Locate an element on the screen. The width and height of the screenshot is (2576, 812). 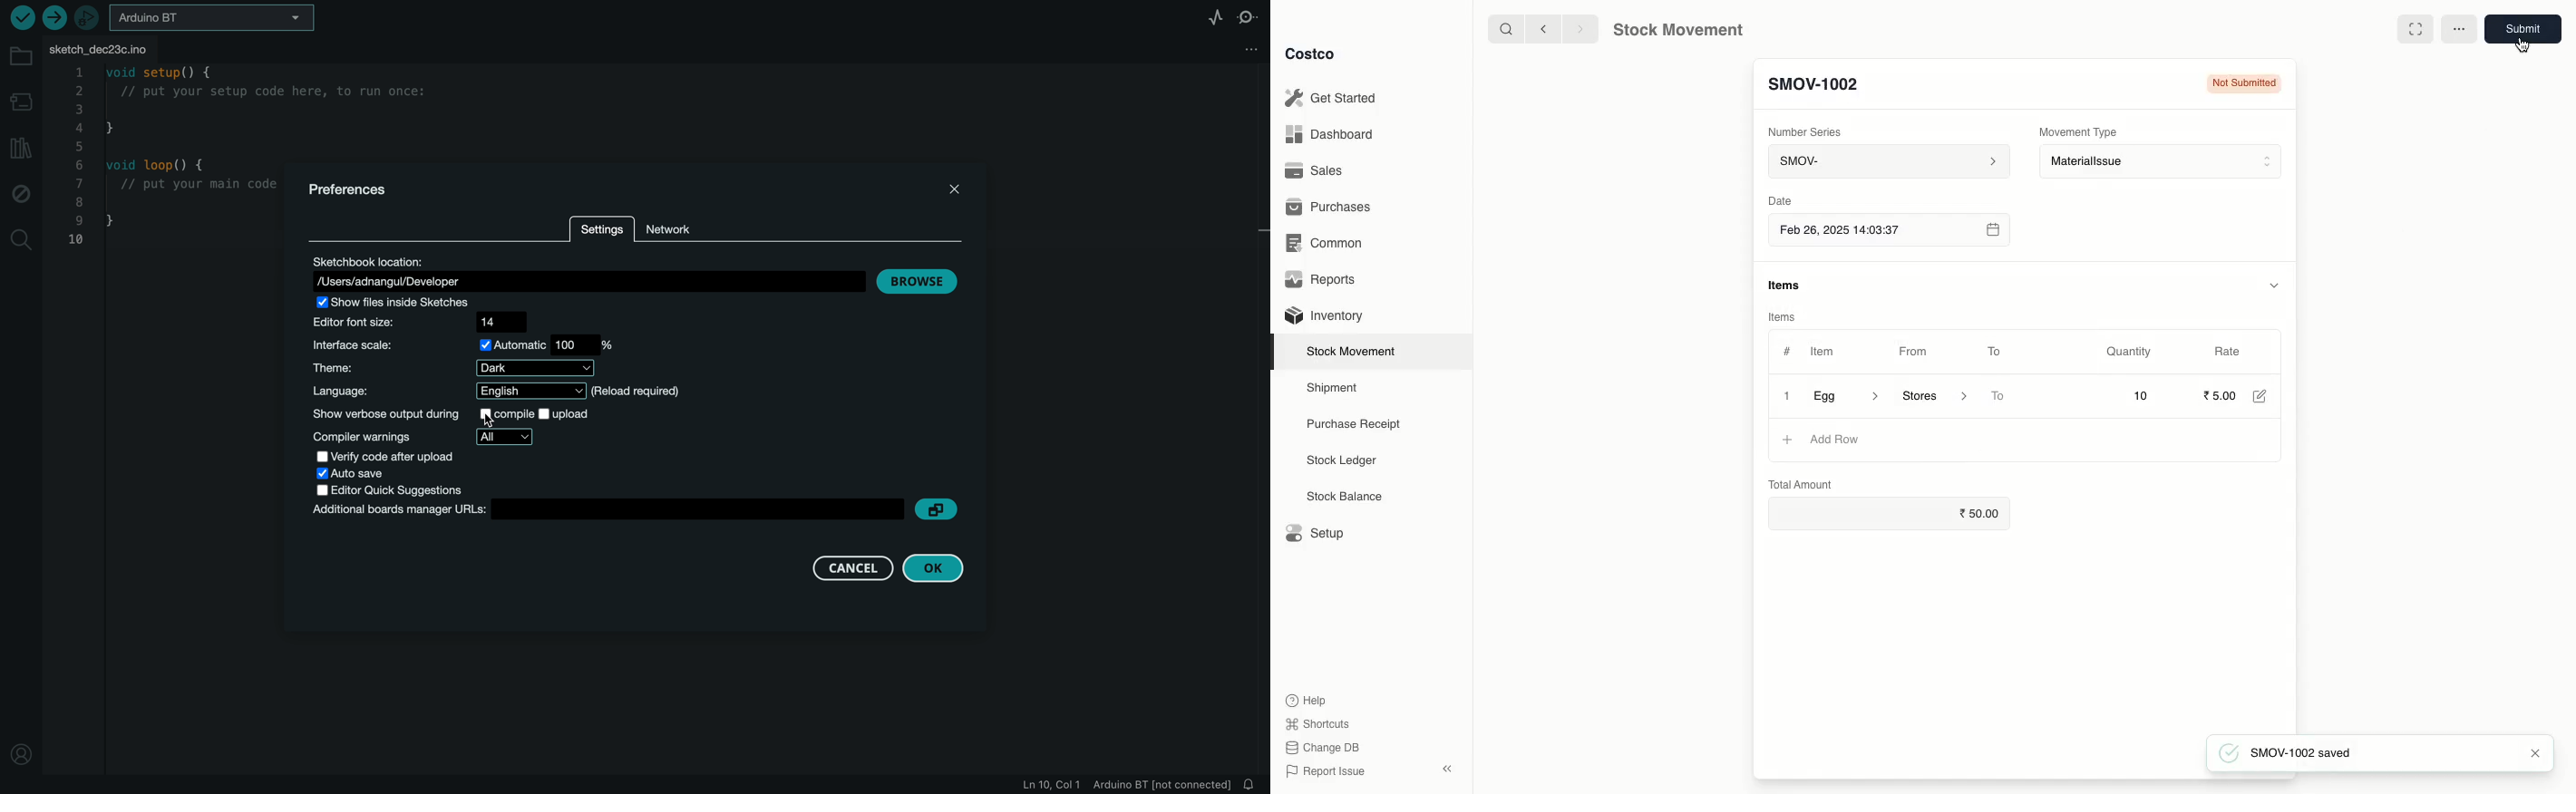
collapse is located at coordinates (1446, 768).